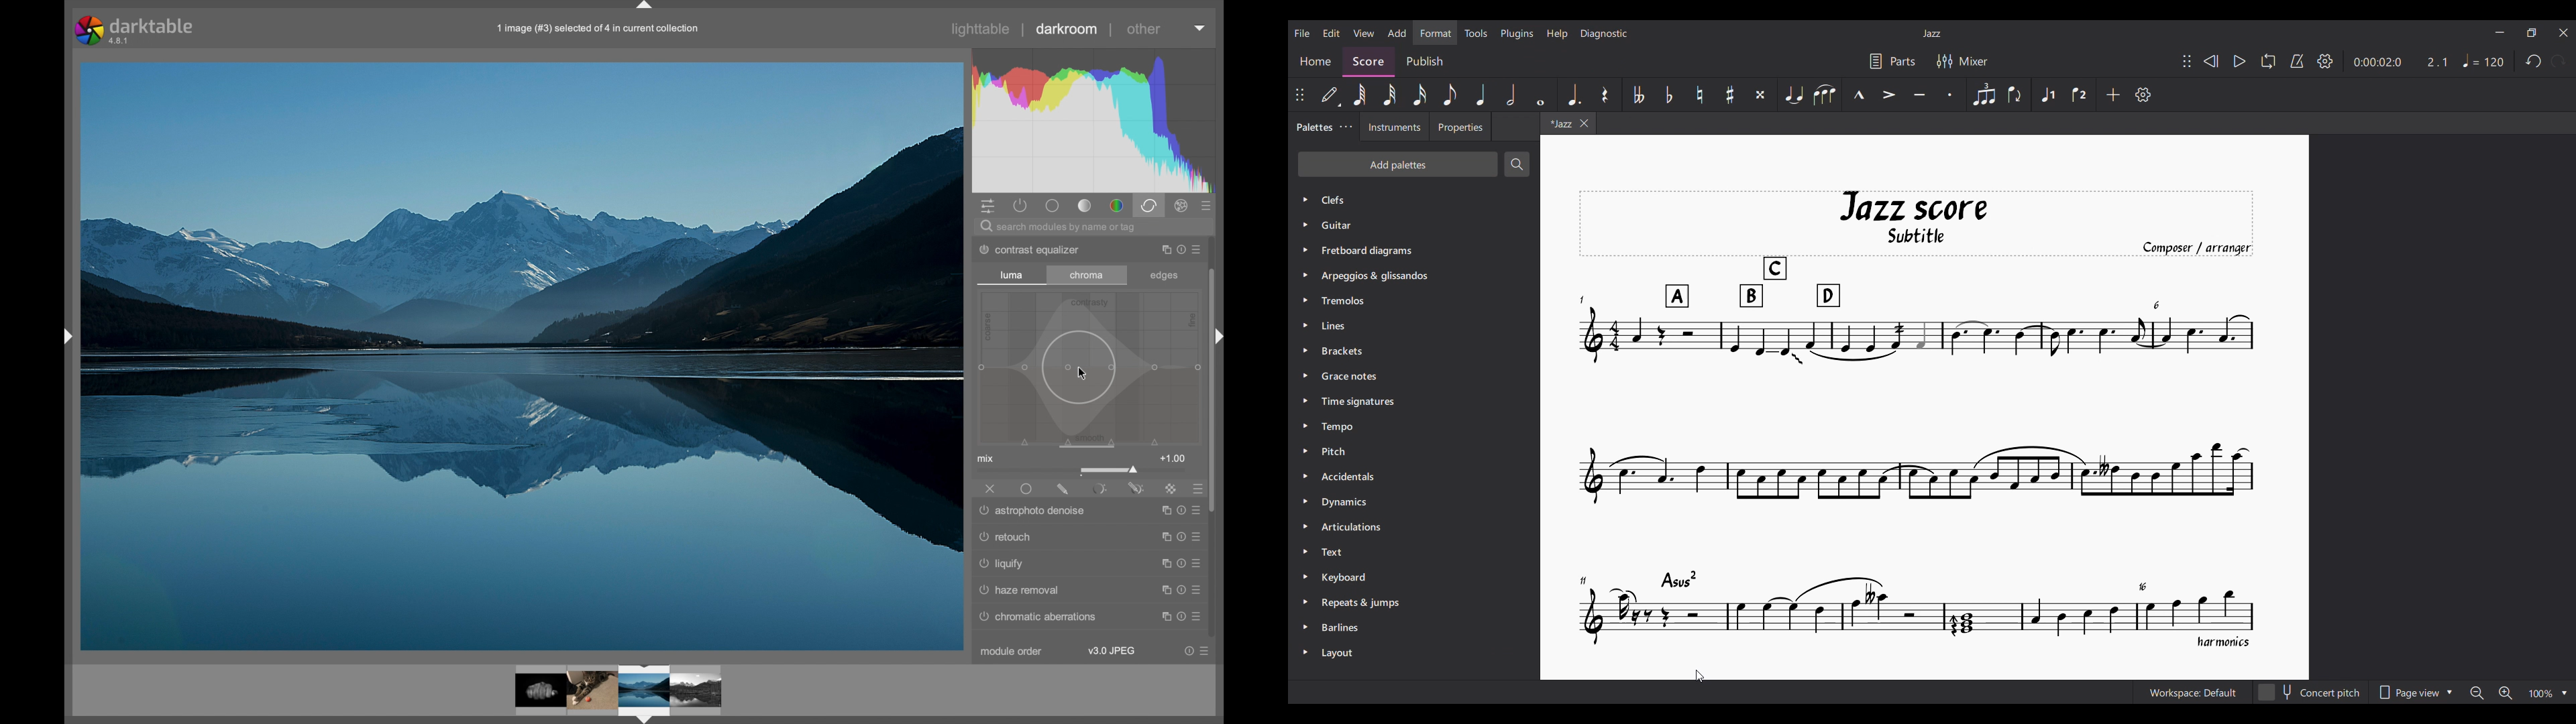 The image size is (2576, 728). I want to click on base, so click(1053, 206).